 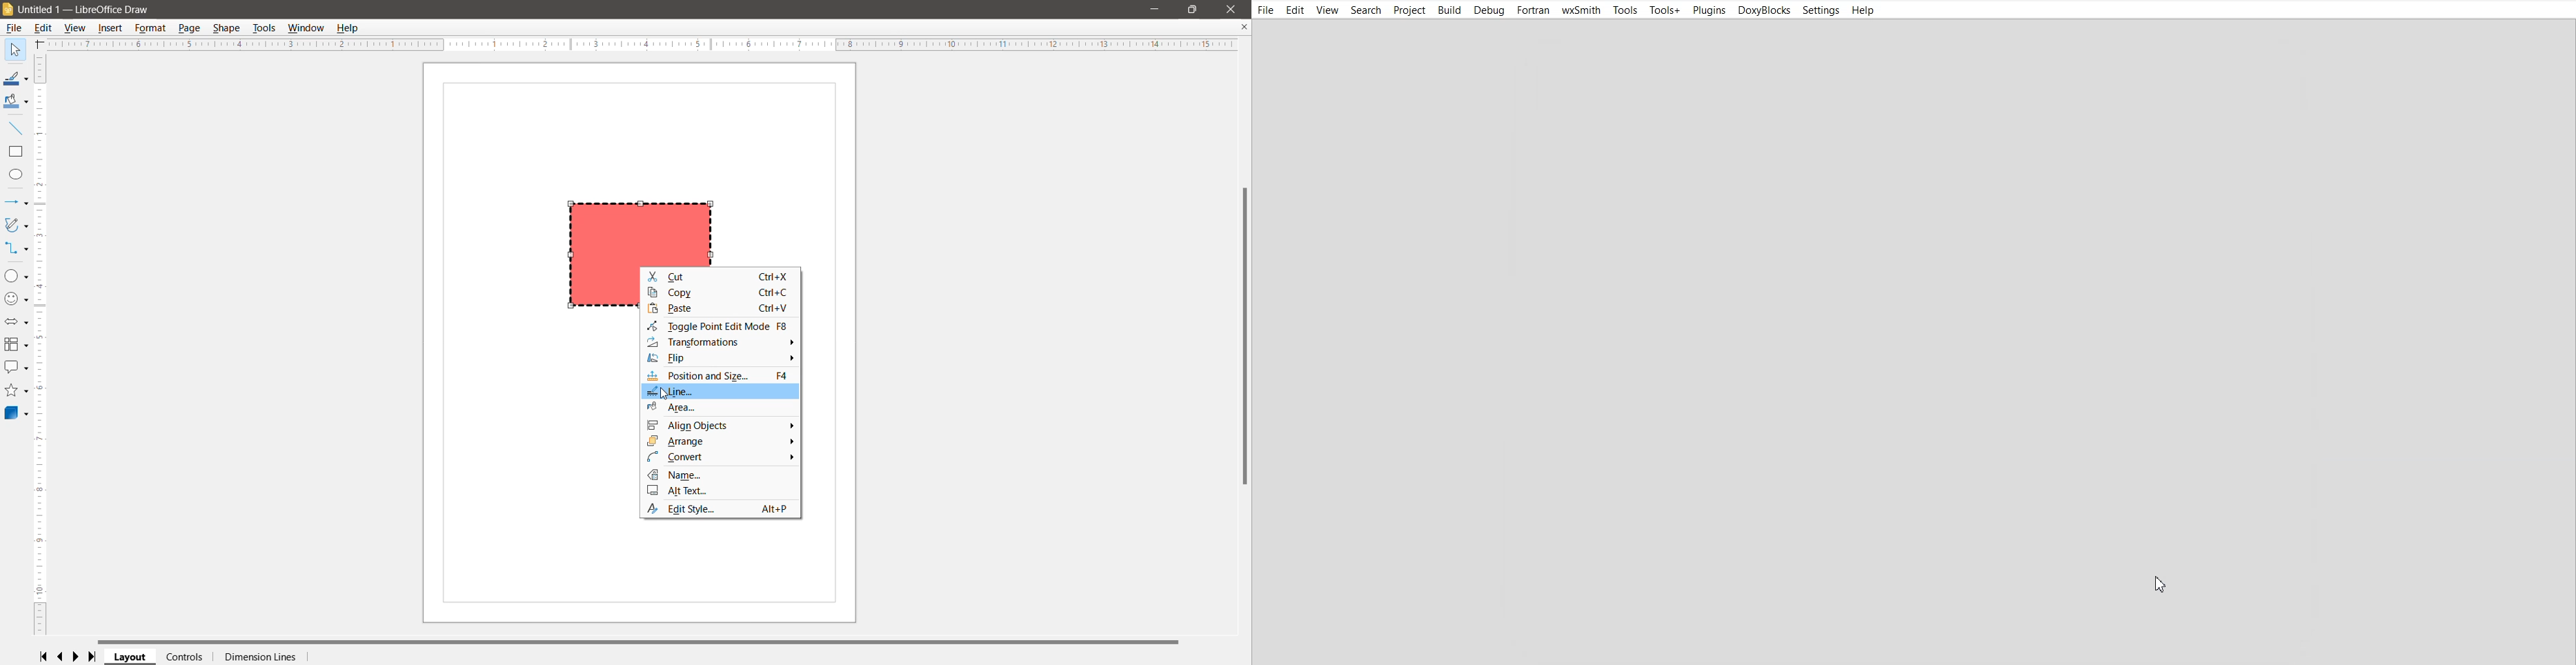 I want to click on Tools+, so click(x=1665, y=10).